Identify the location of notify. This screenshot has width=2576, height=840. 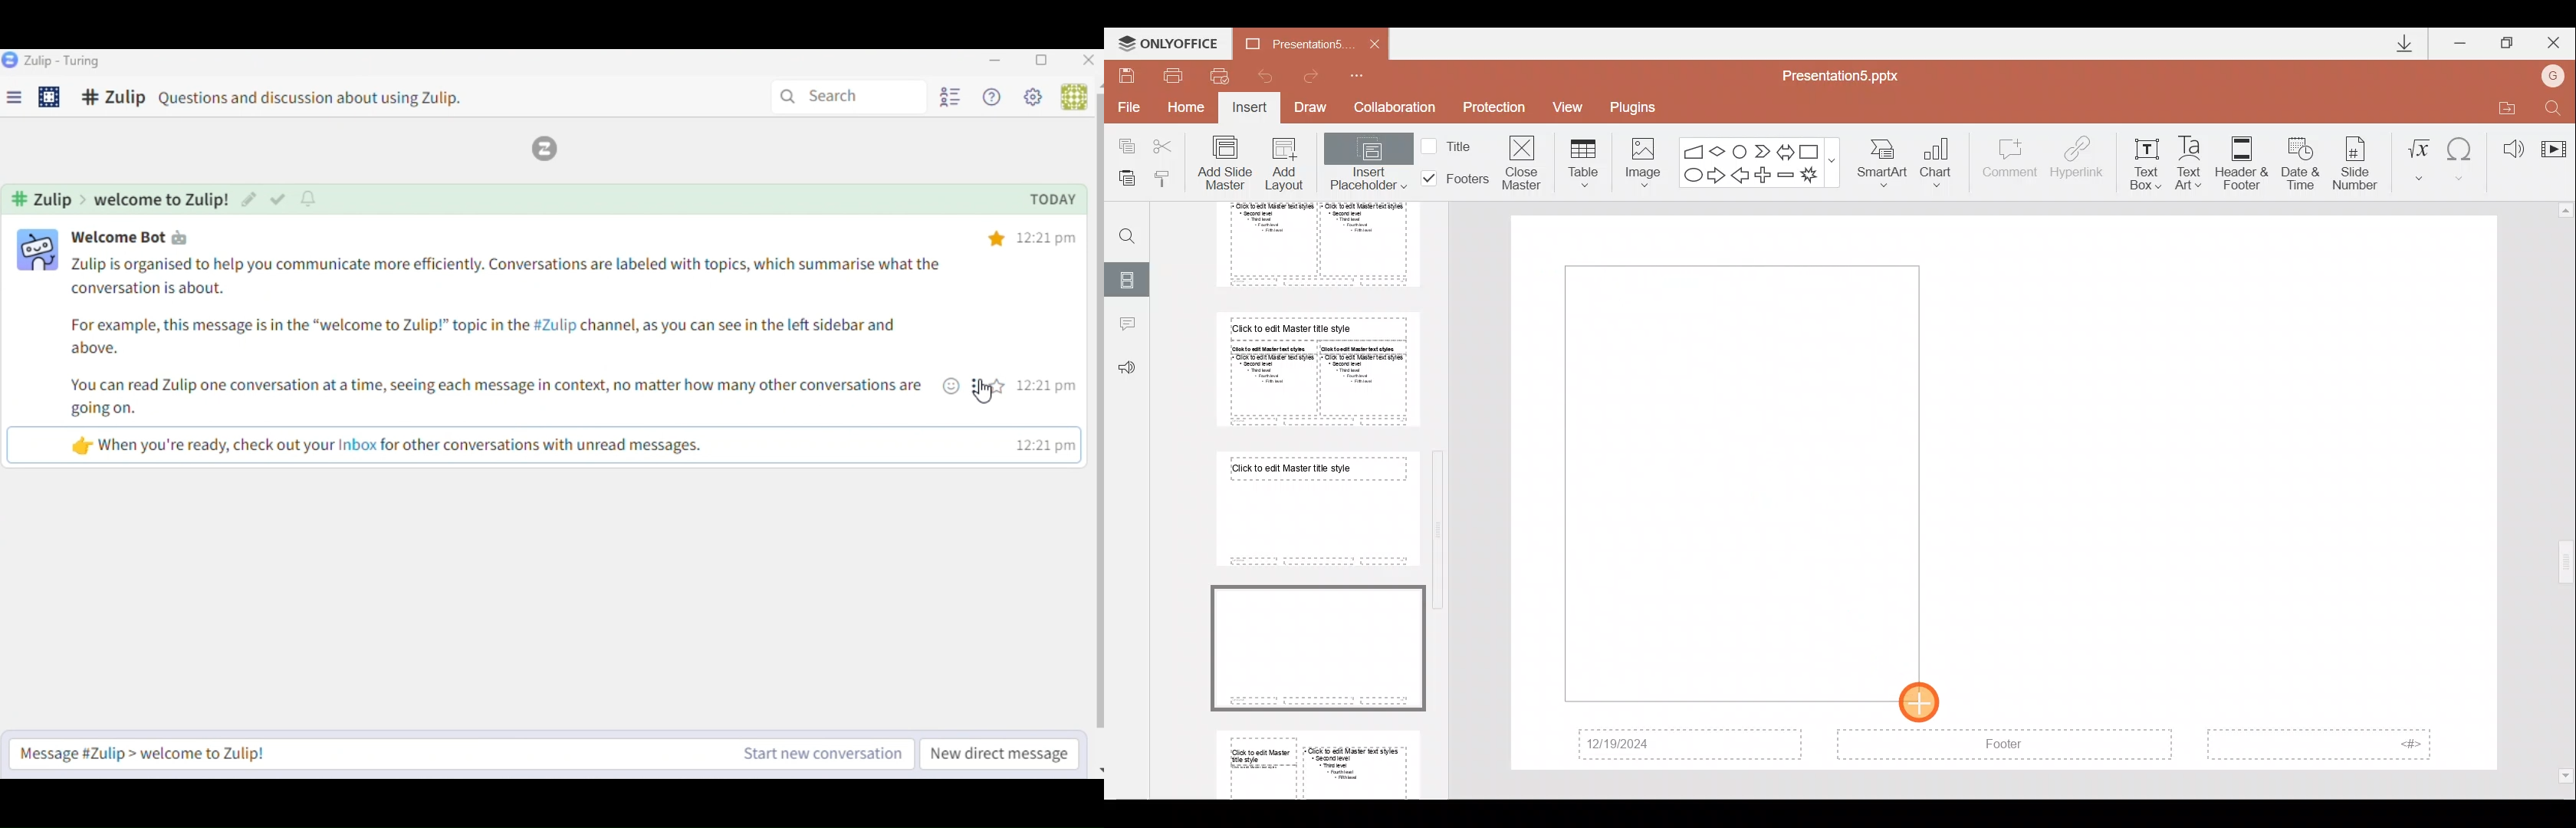
(310, 199).